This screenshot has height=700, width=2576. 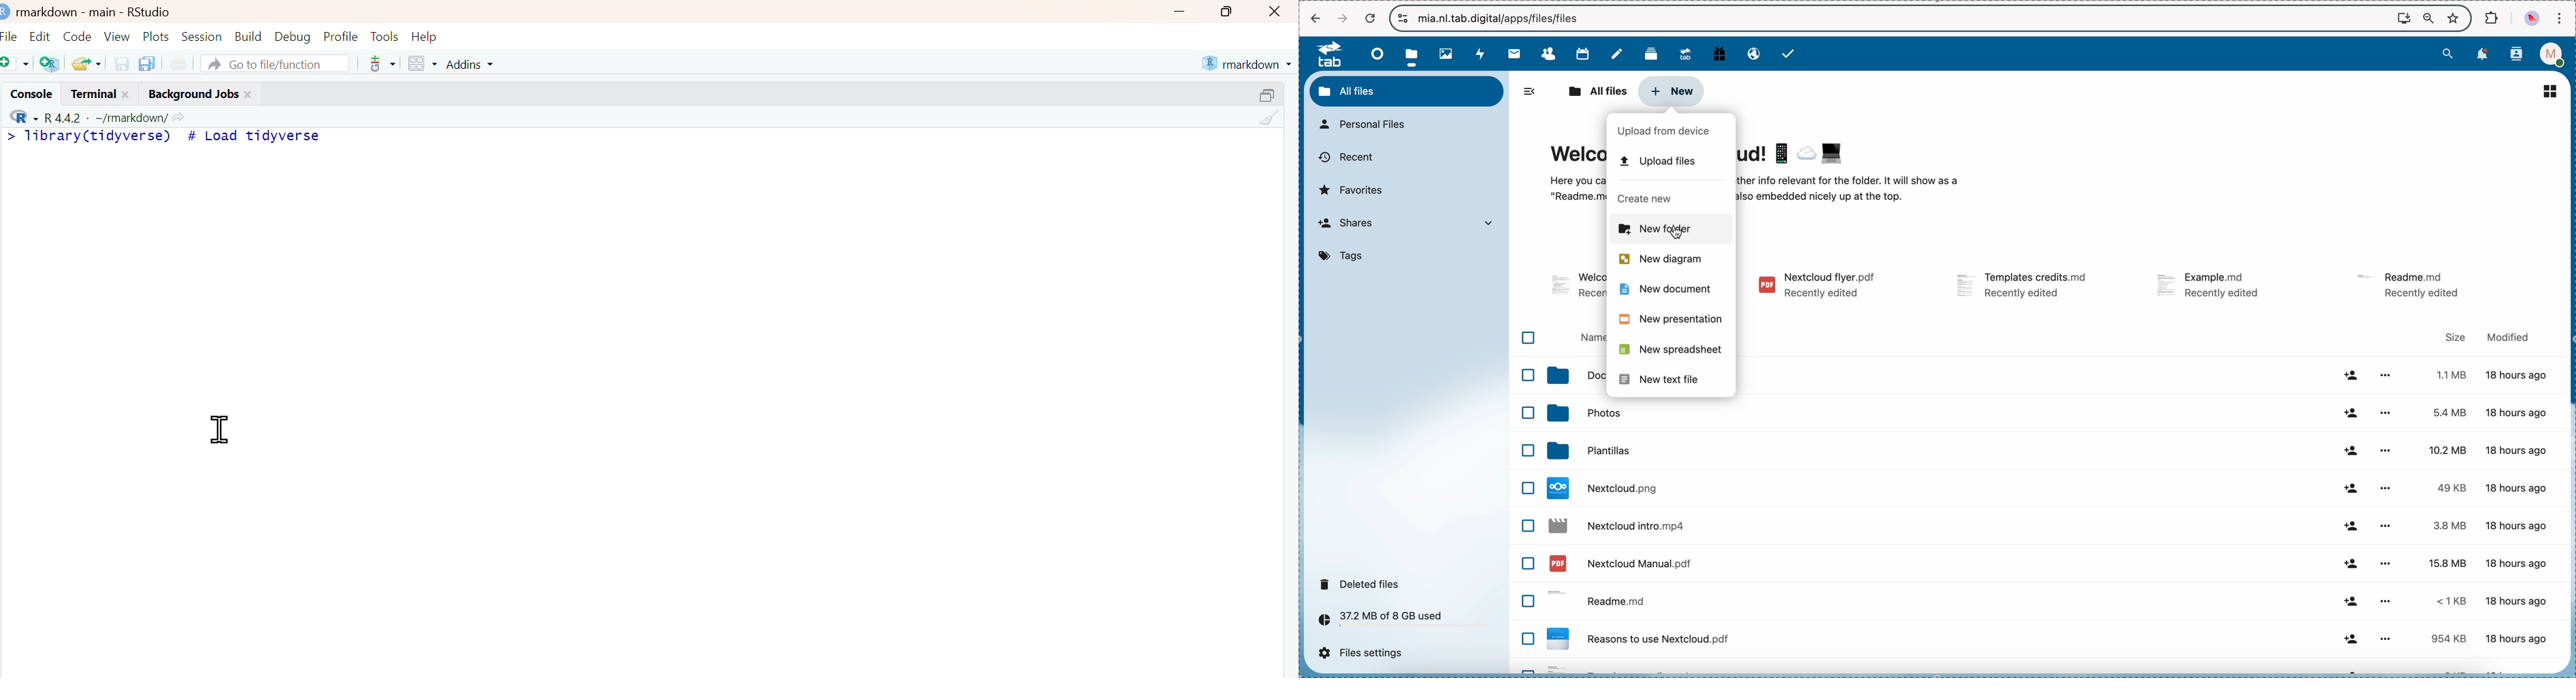 I want to click on save all, so click(x=146, y=63).